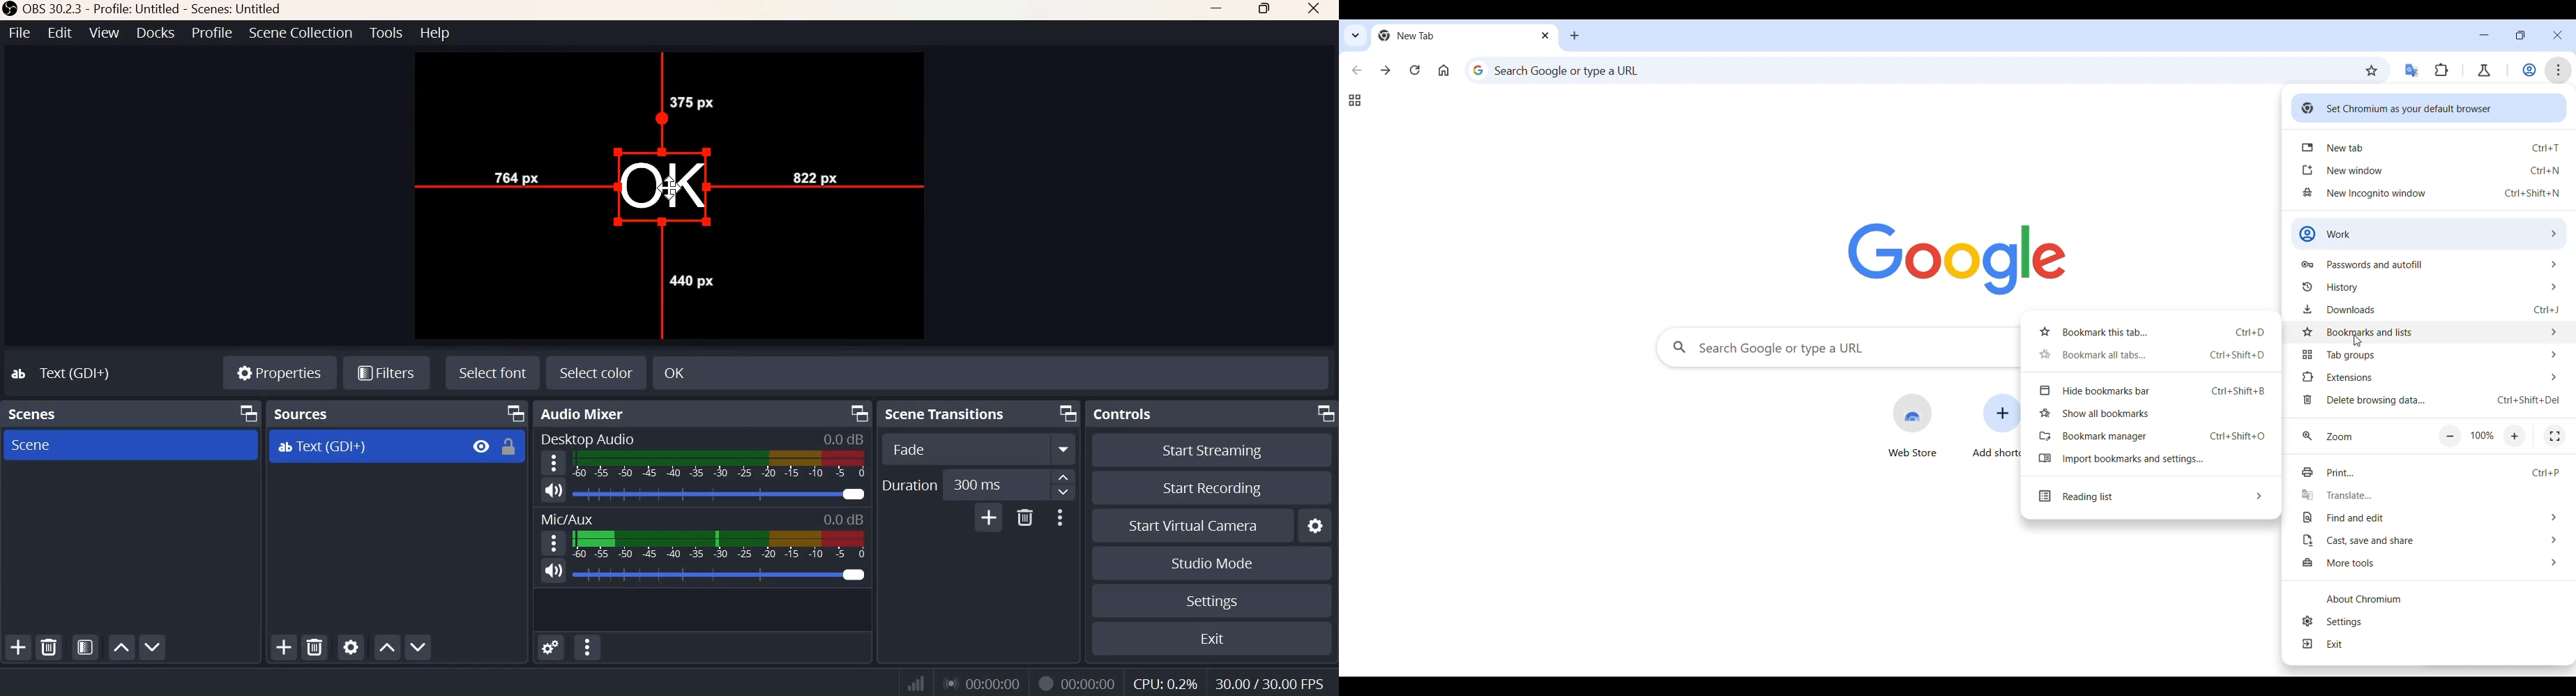 This screenshot has height=700, width=2576. Describe the element at coordinates (842, 439) in the screenshot. I see `Audio Level Indicator` at that location.